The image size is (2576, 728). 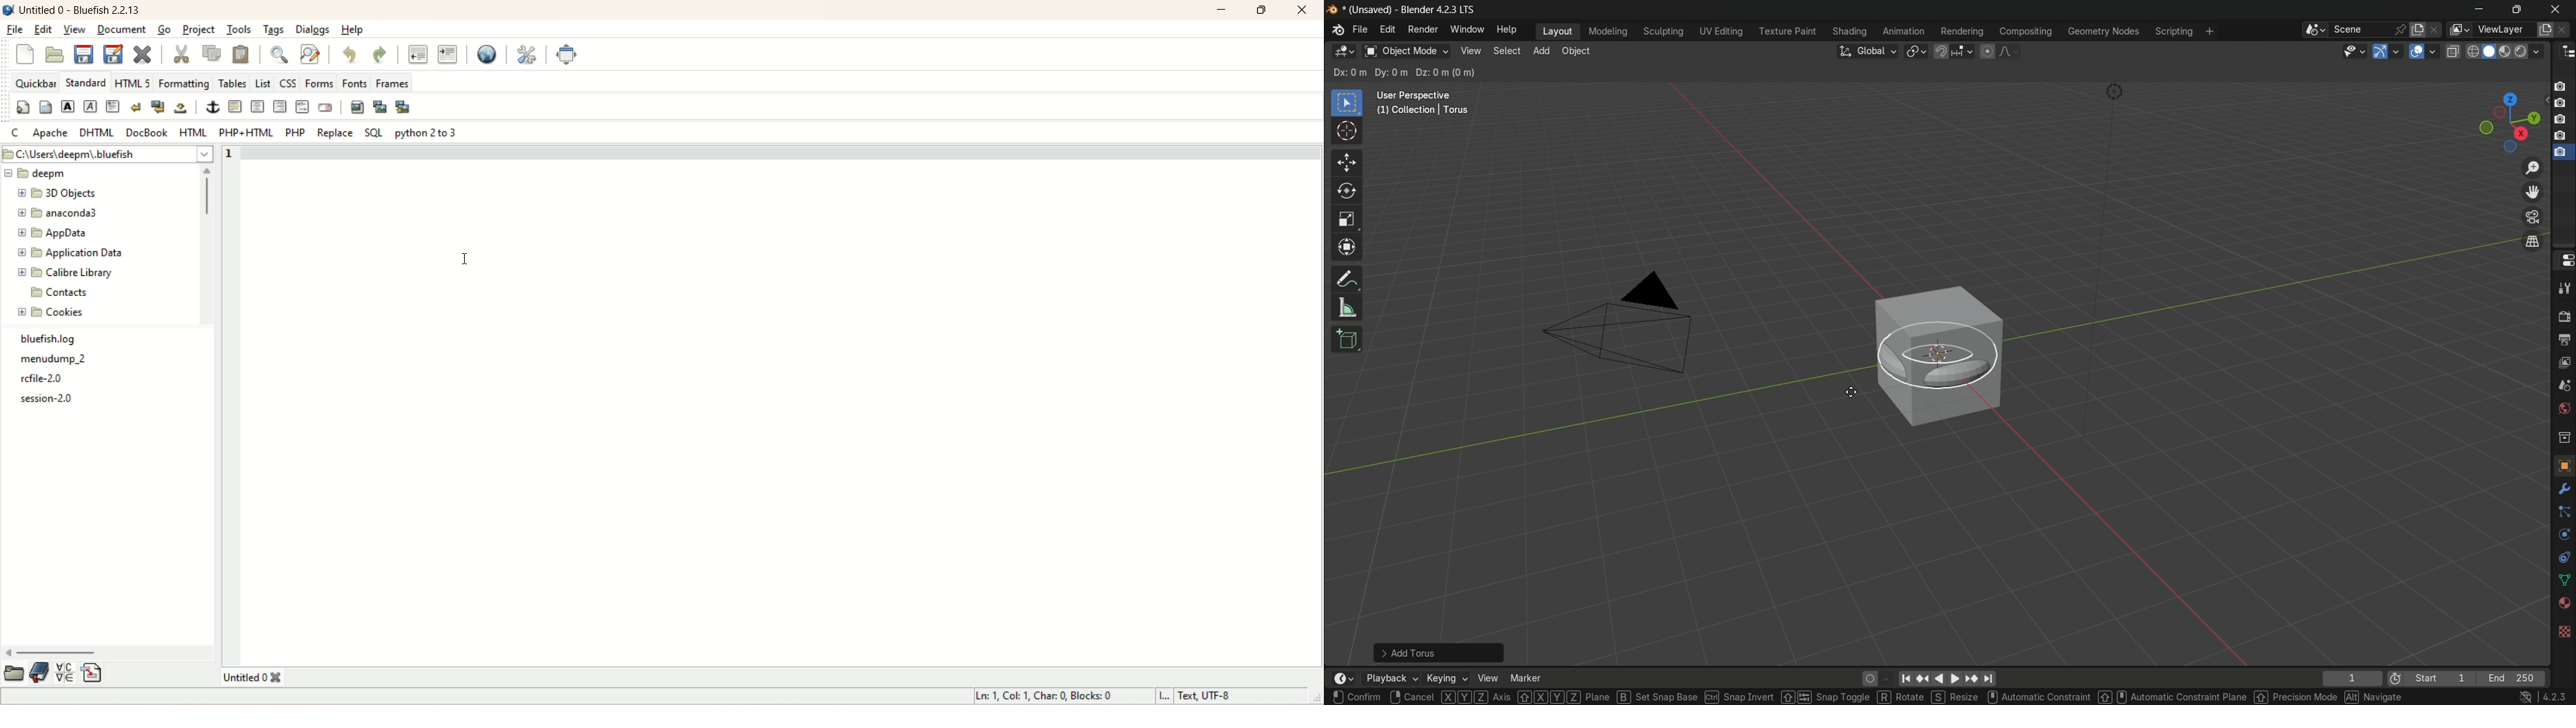 I want to click on 3D viewport, so click(x=1343, y=52).